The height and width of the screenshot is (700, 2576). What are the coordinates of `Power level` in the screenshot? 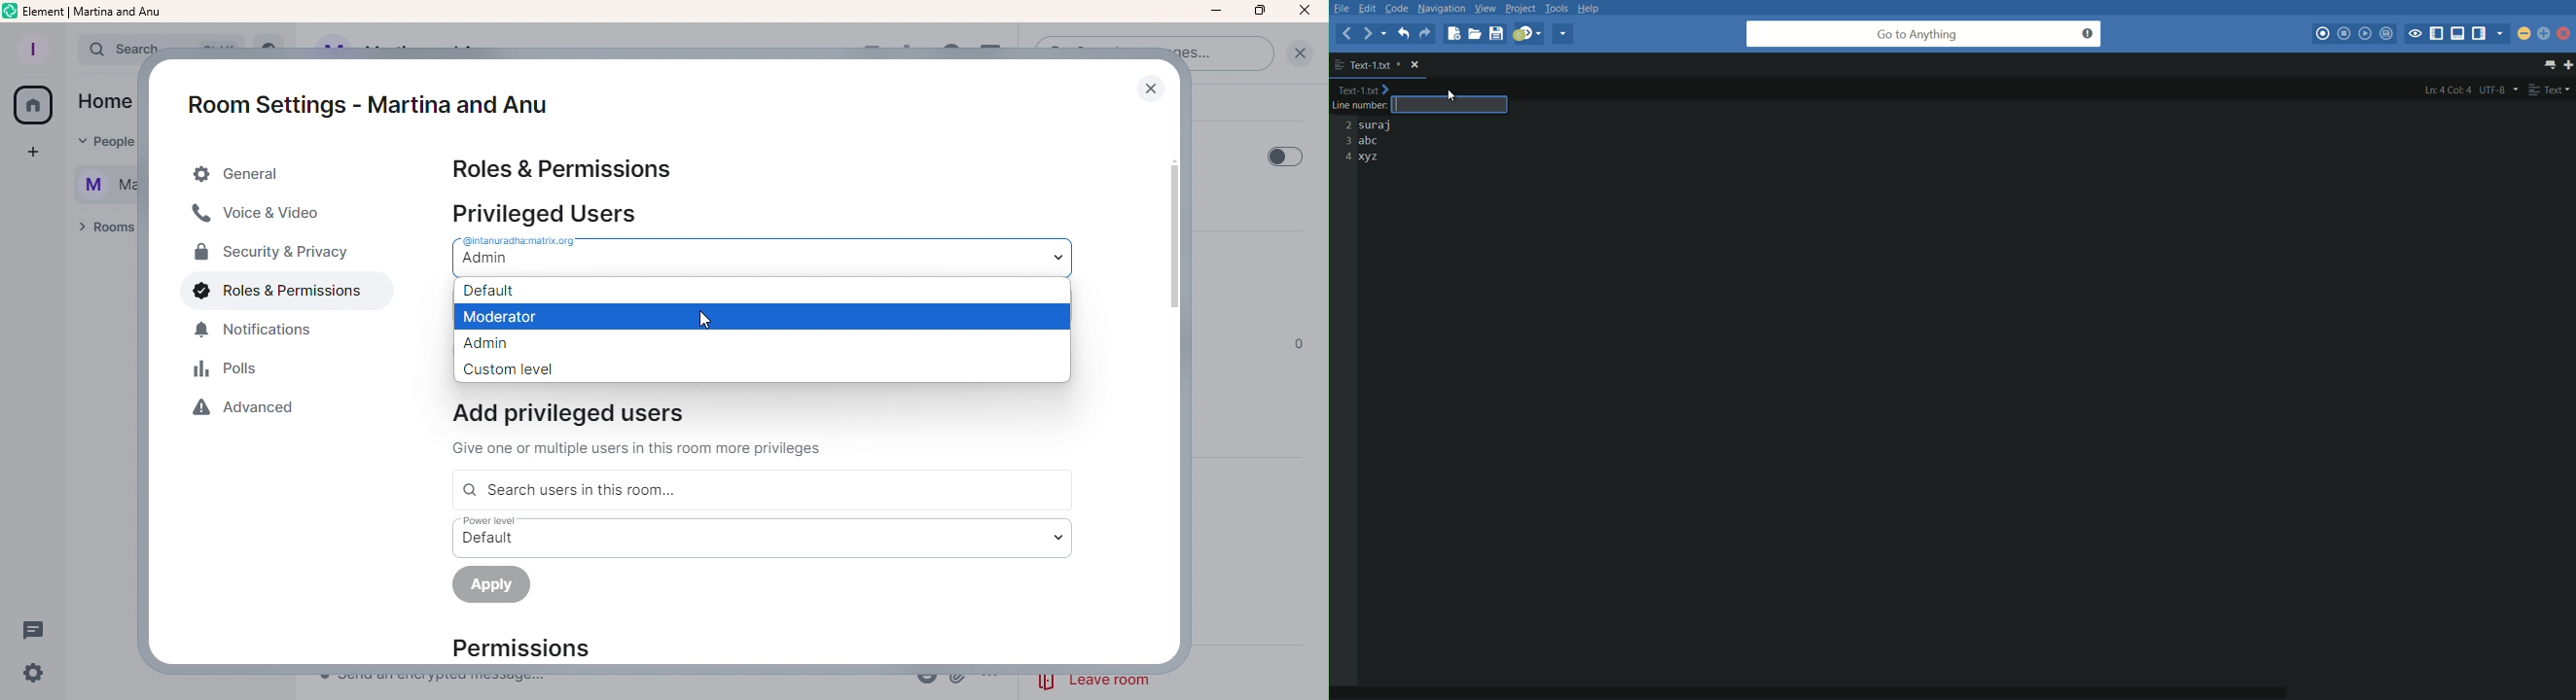 It's located at (760, 537).